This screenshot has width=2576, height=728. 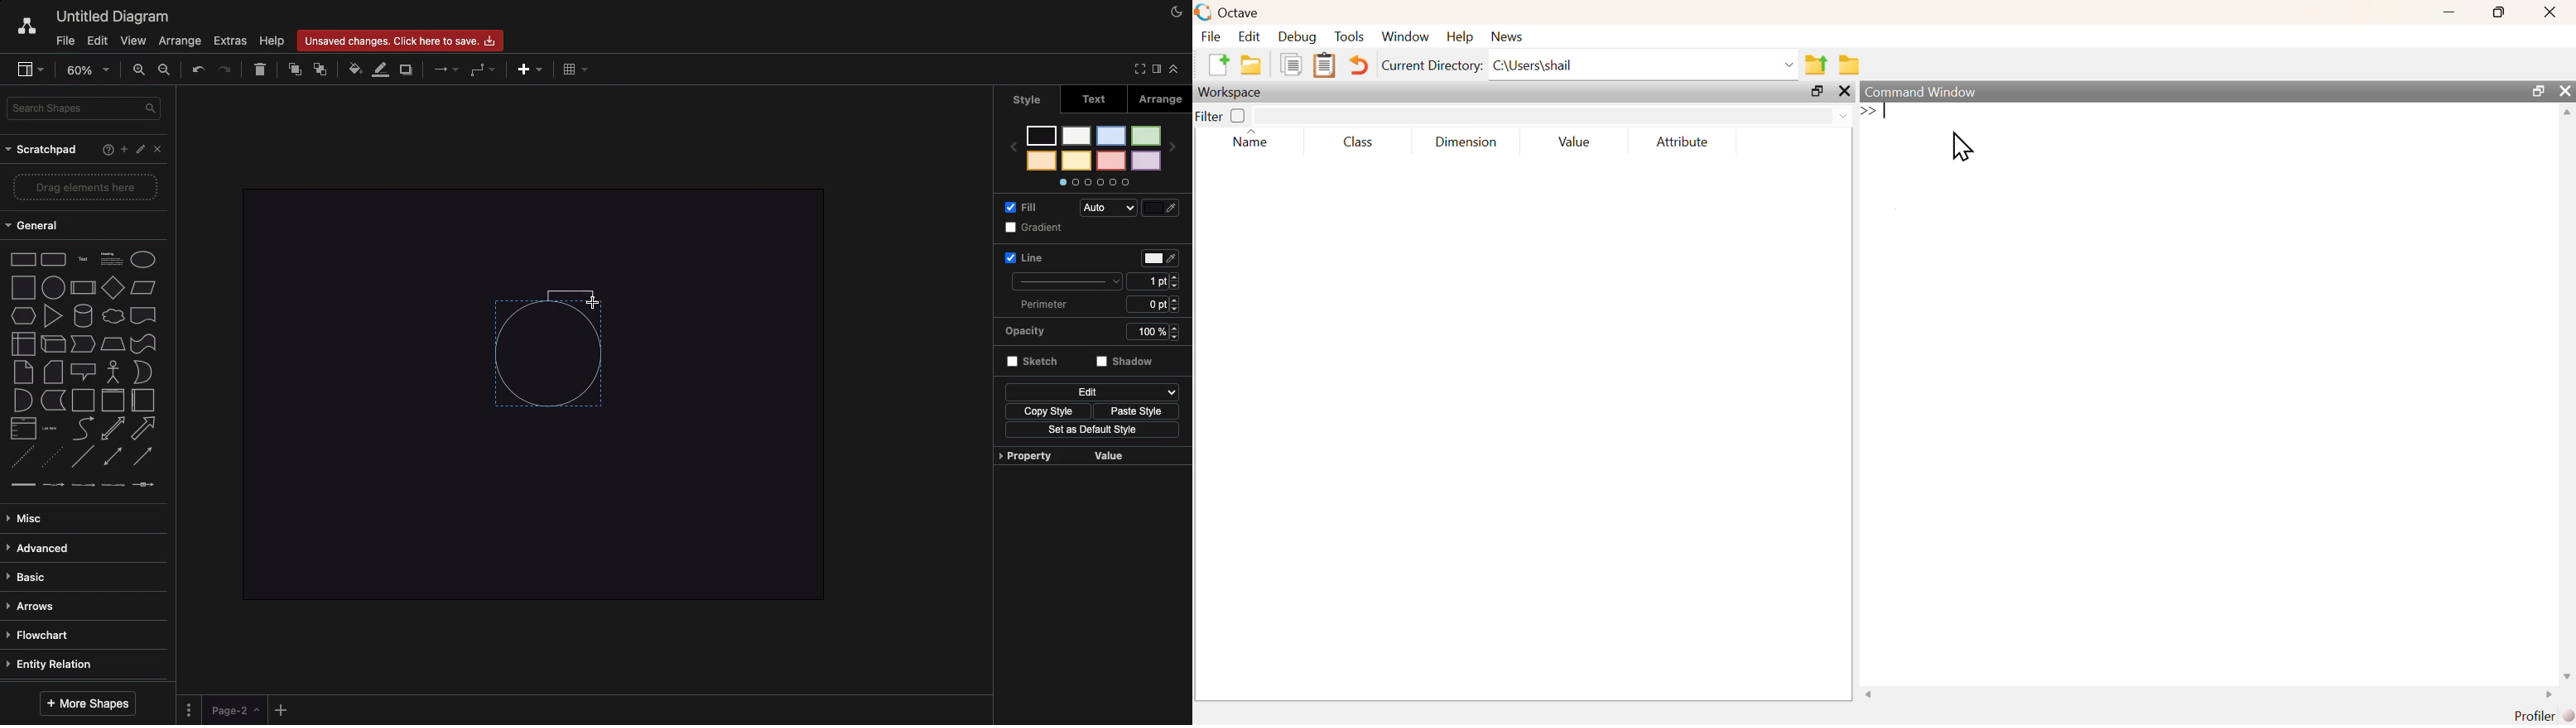 What do you see at coordinates (1210, 36) in the screenshot?
I see `File` at bounding box center [1210, 36].